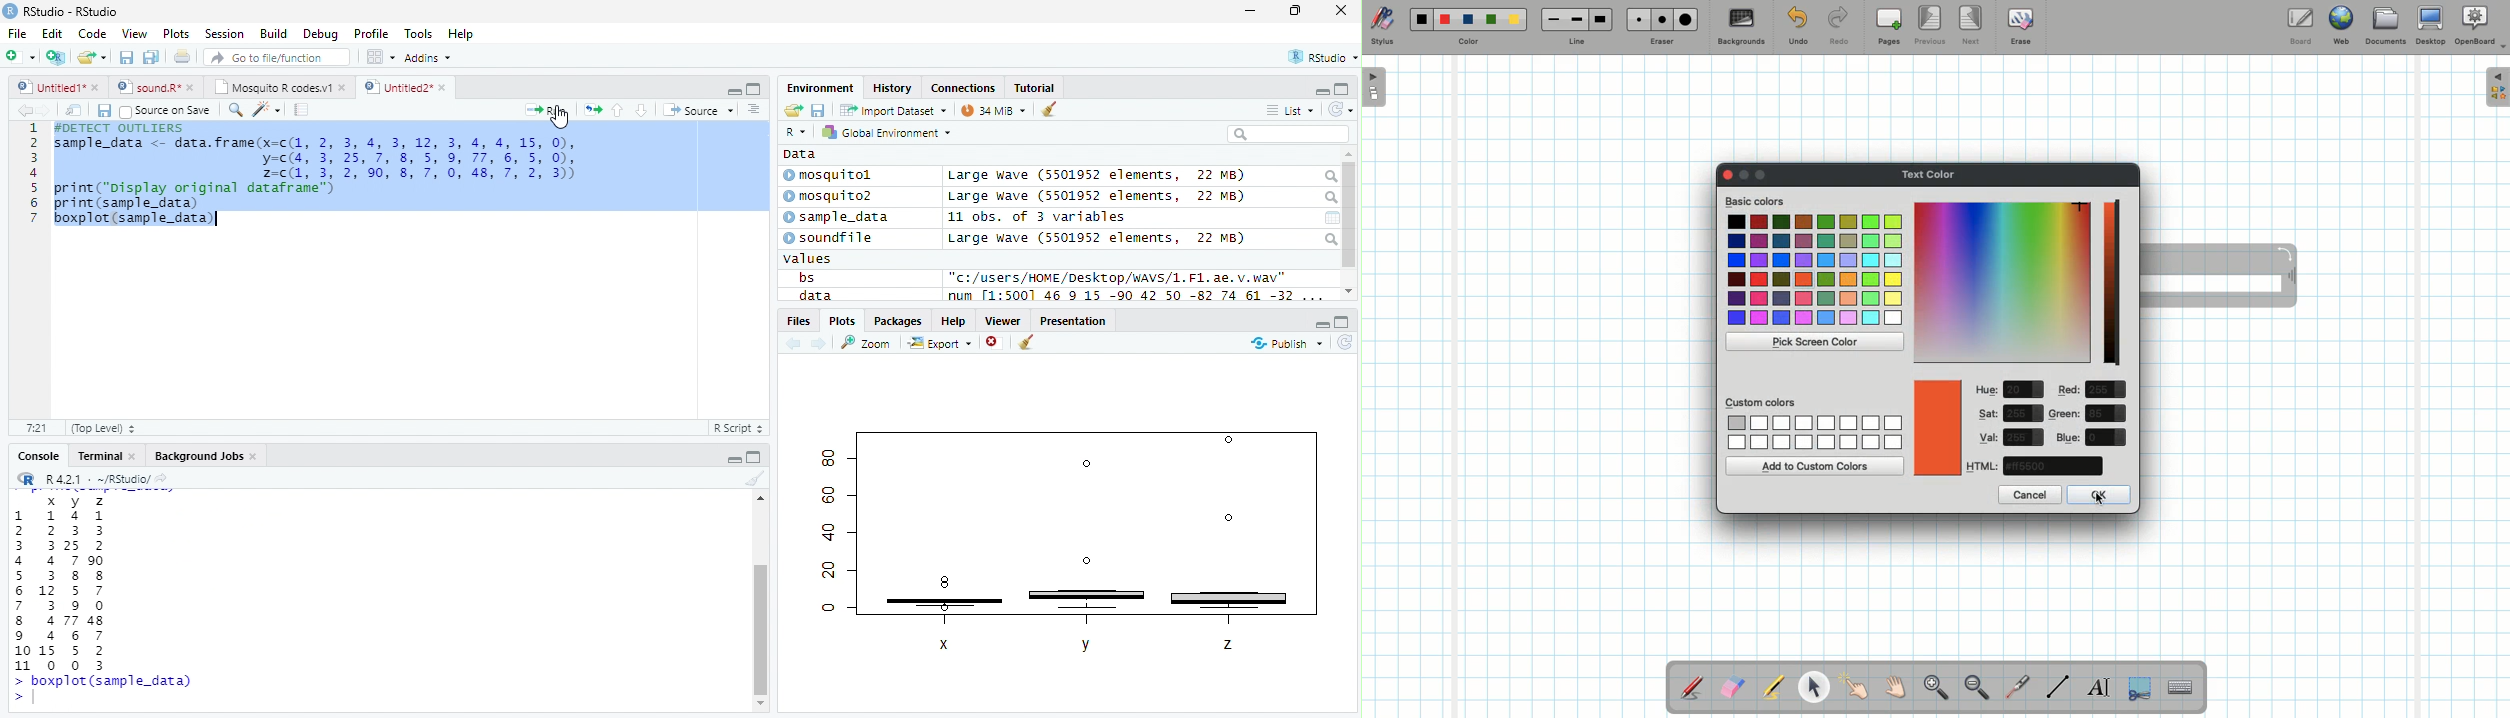 The height and width of the screenshot is (728, 2520). Describe the element at coordinates (2116, 284) in the screenshot. I see `Darkness` at that location.